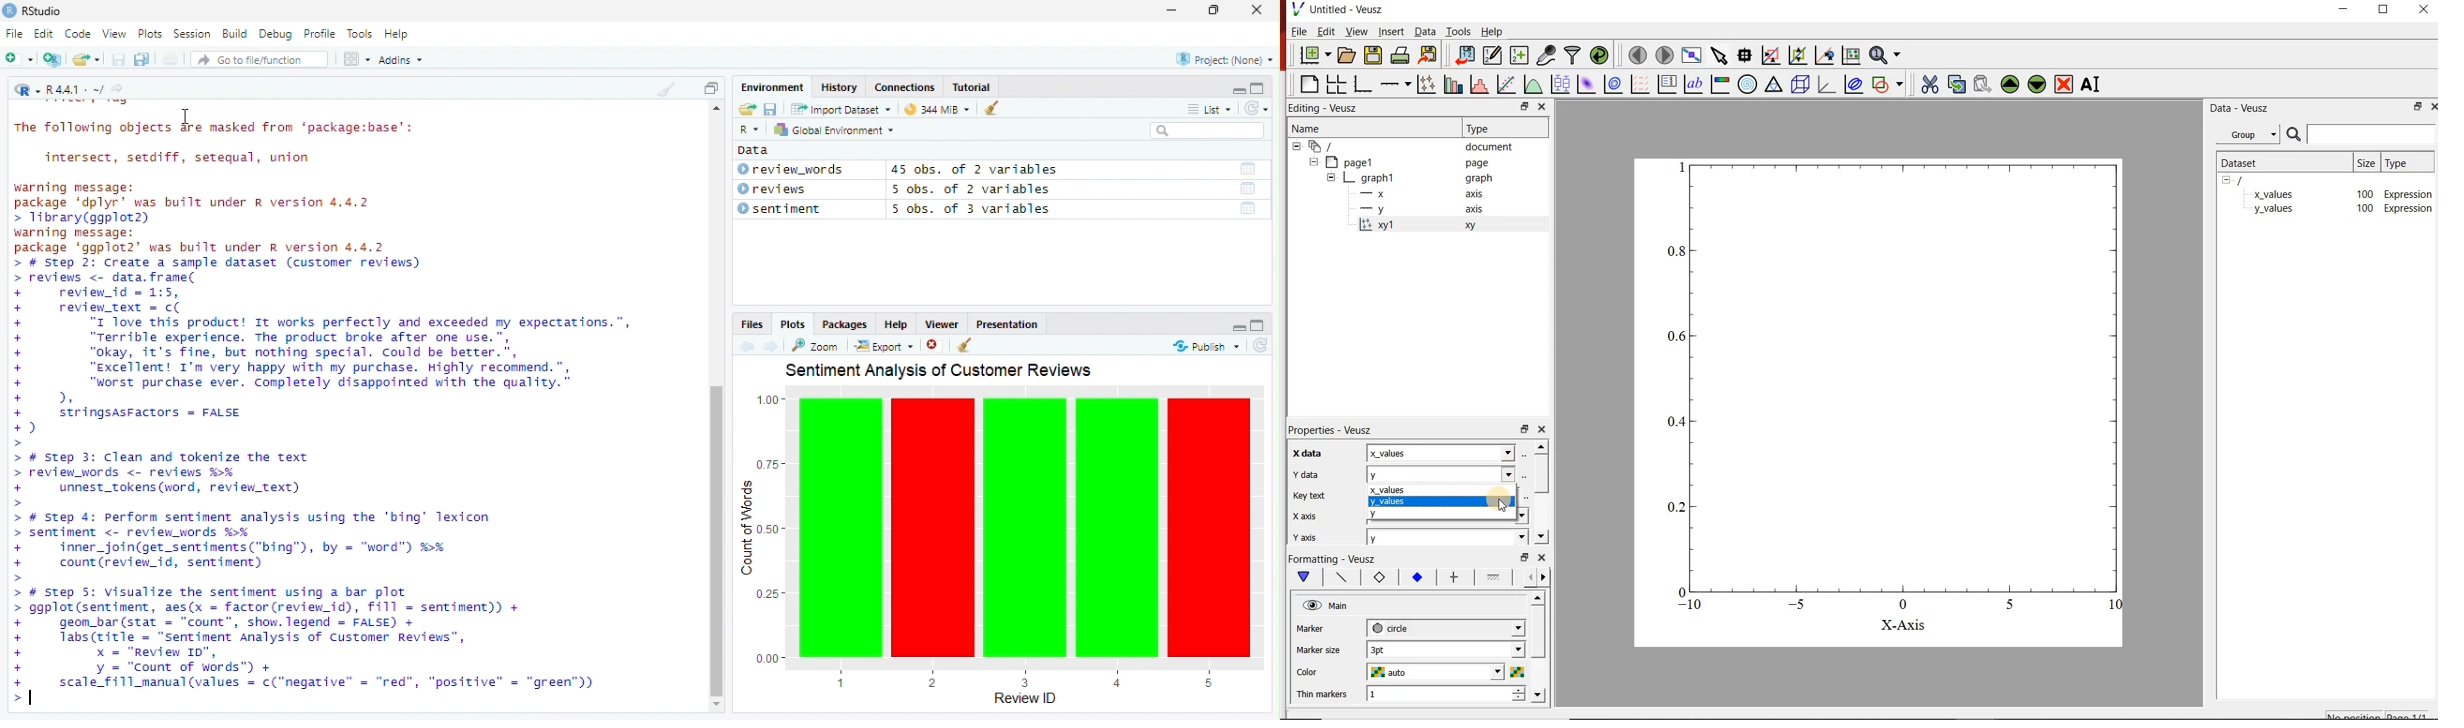 The image size is (2464, 728). I want to click on group, so click(2246, 134).